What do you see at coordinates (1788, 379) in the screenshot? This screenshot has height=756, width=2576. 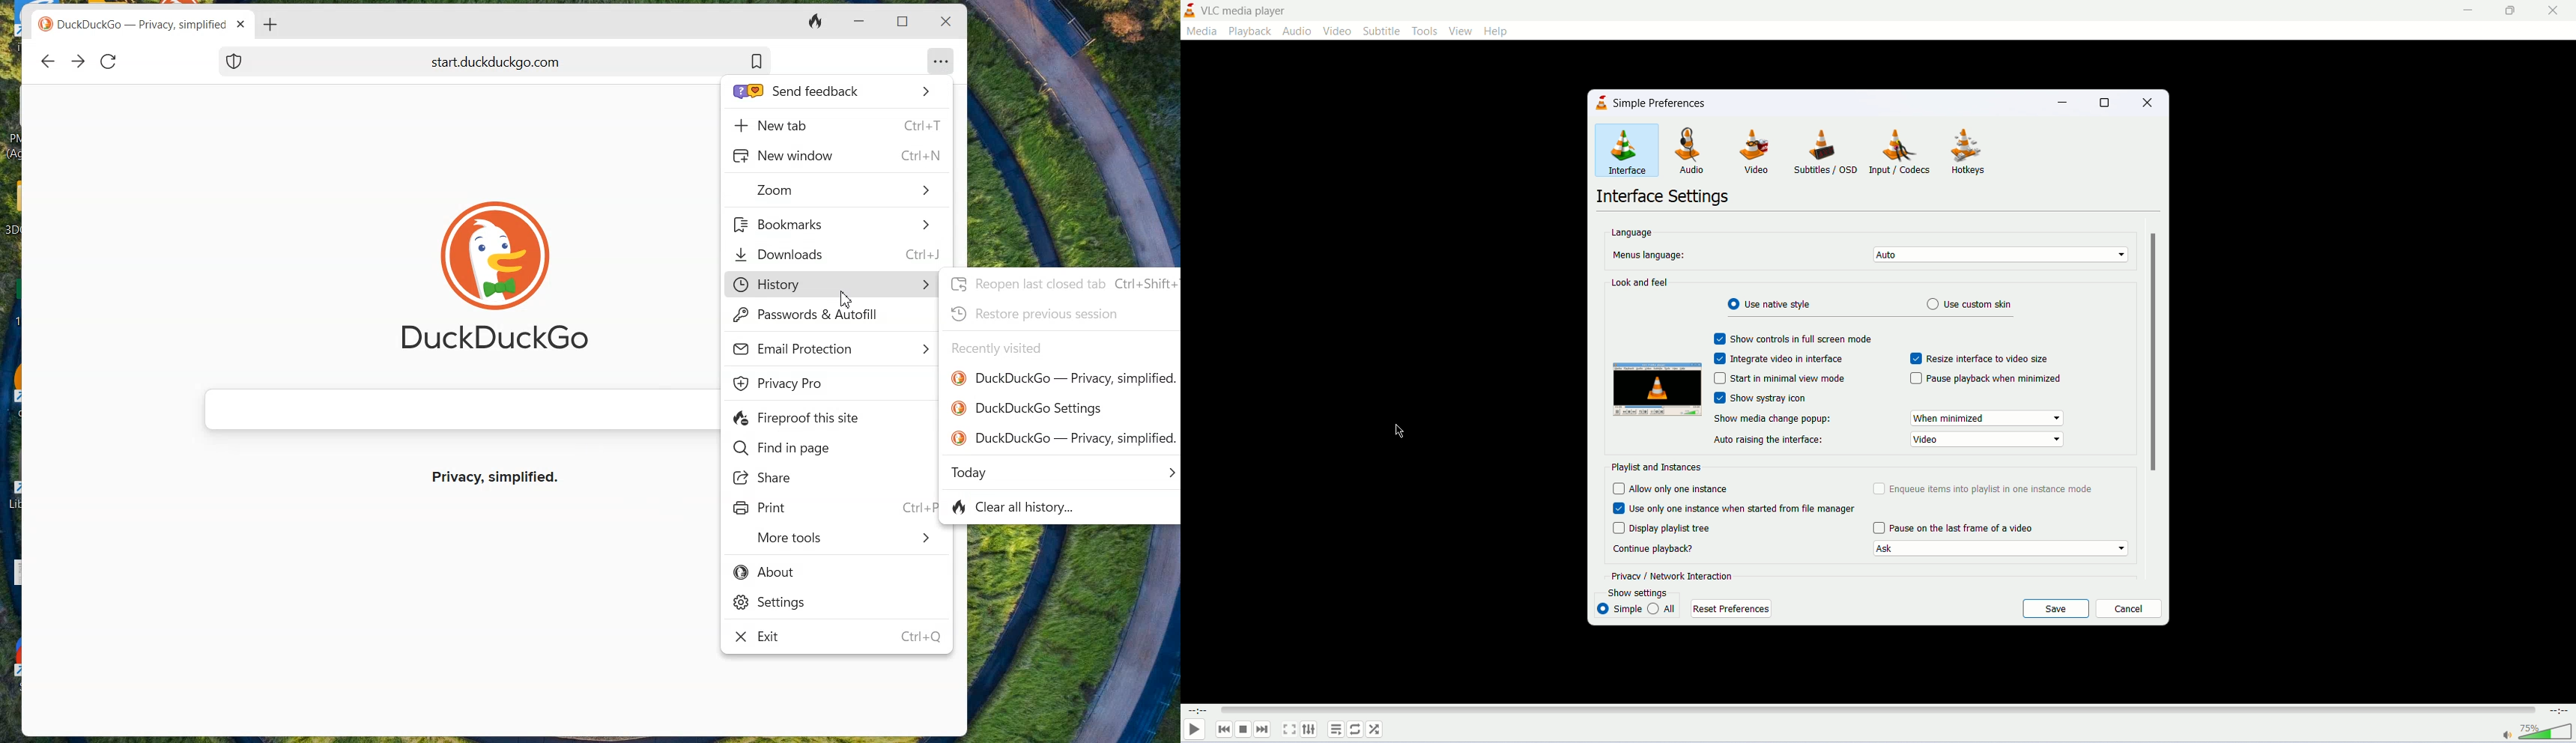 I see `start in minimal view mode` at bounding box center [1788, 379].